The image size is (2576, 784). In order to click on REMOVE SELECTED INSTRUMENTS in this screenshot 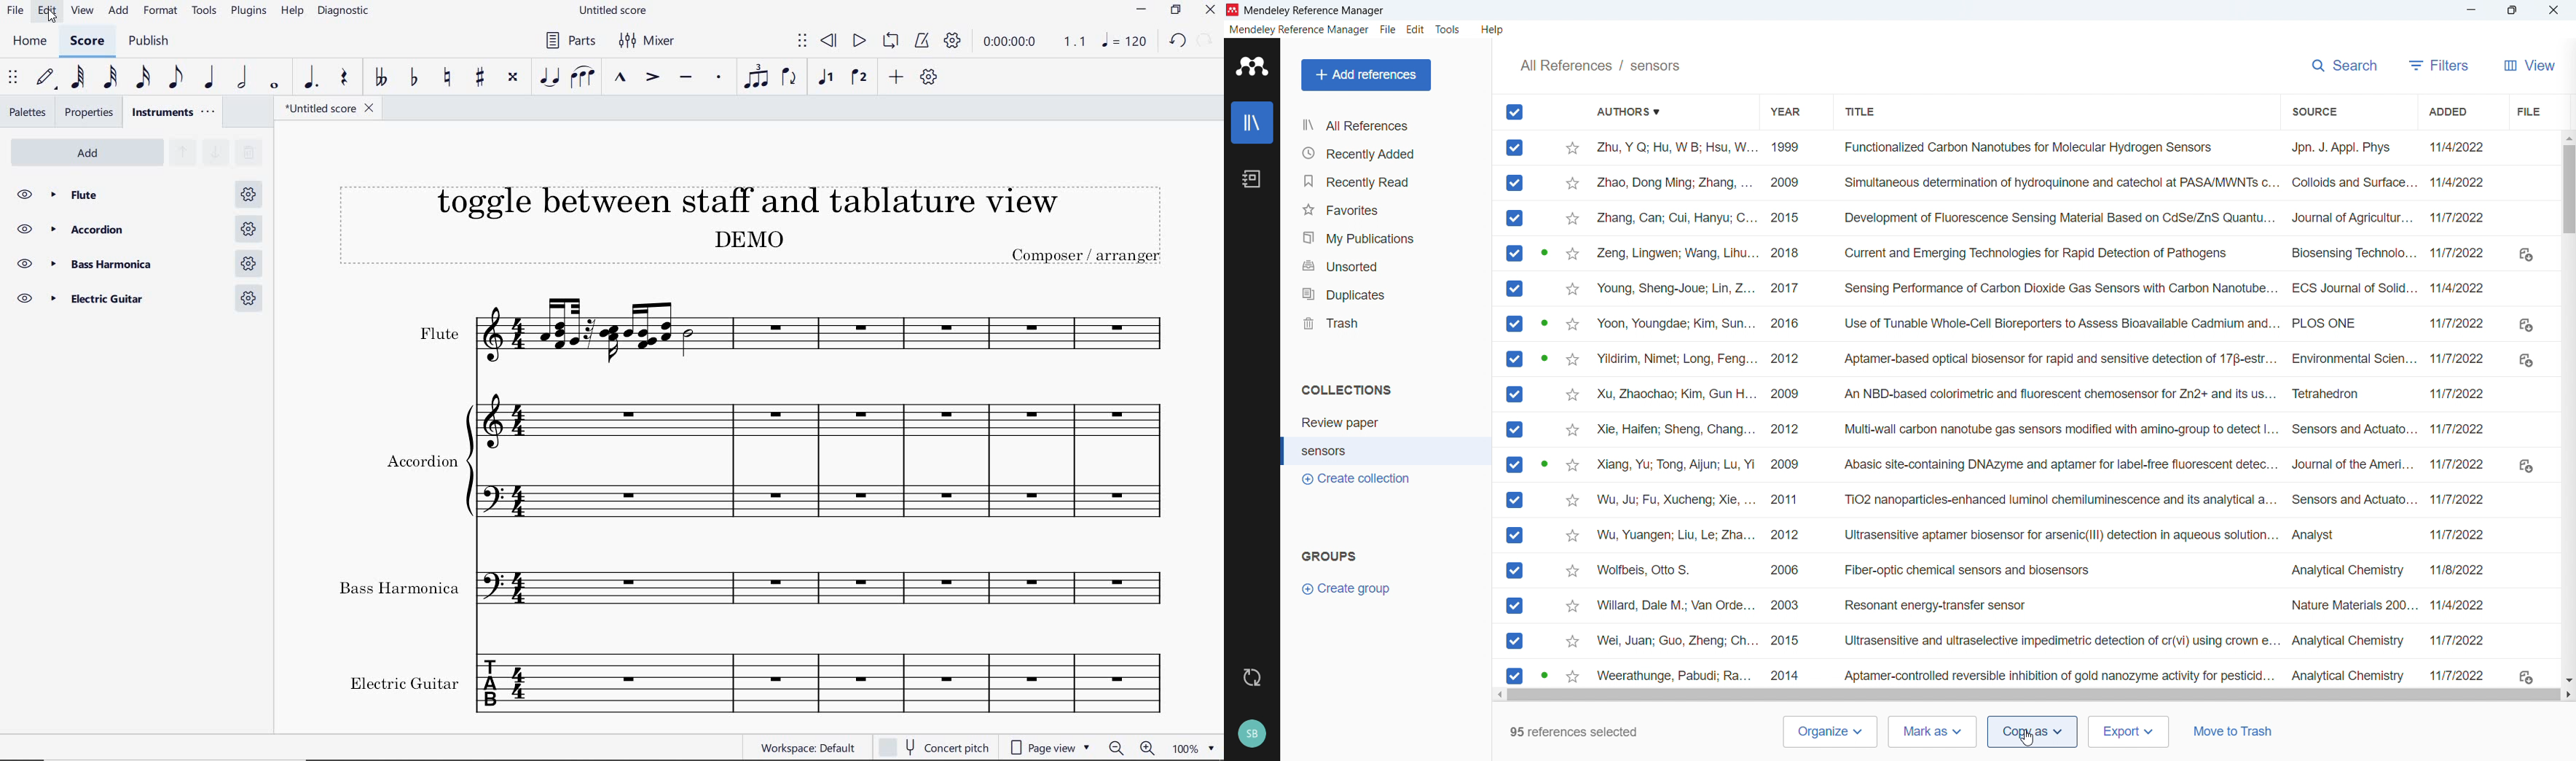, I will do `click(248, 153)`.